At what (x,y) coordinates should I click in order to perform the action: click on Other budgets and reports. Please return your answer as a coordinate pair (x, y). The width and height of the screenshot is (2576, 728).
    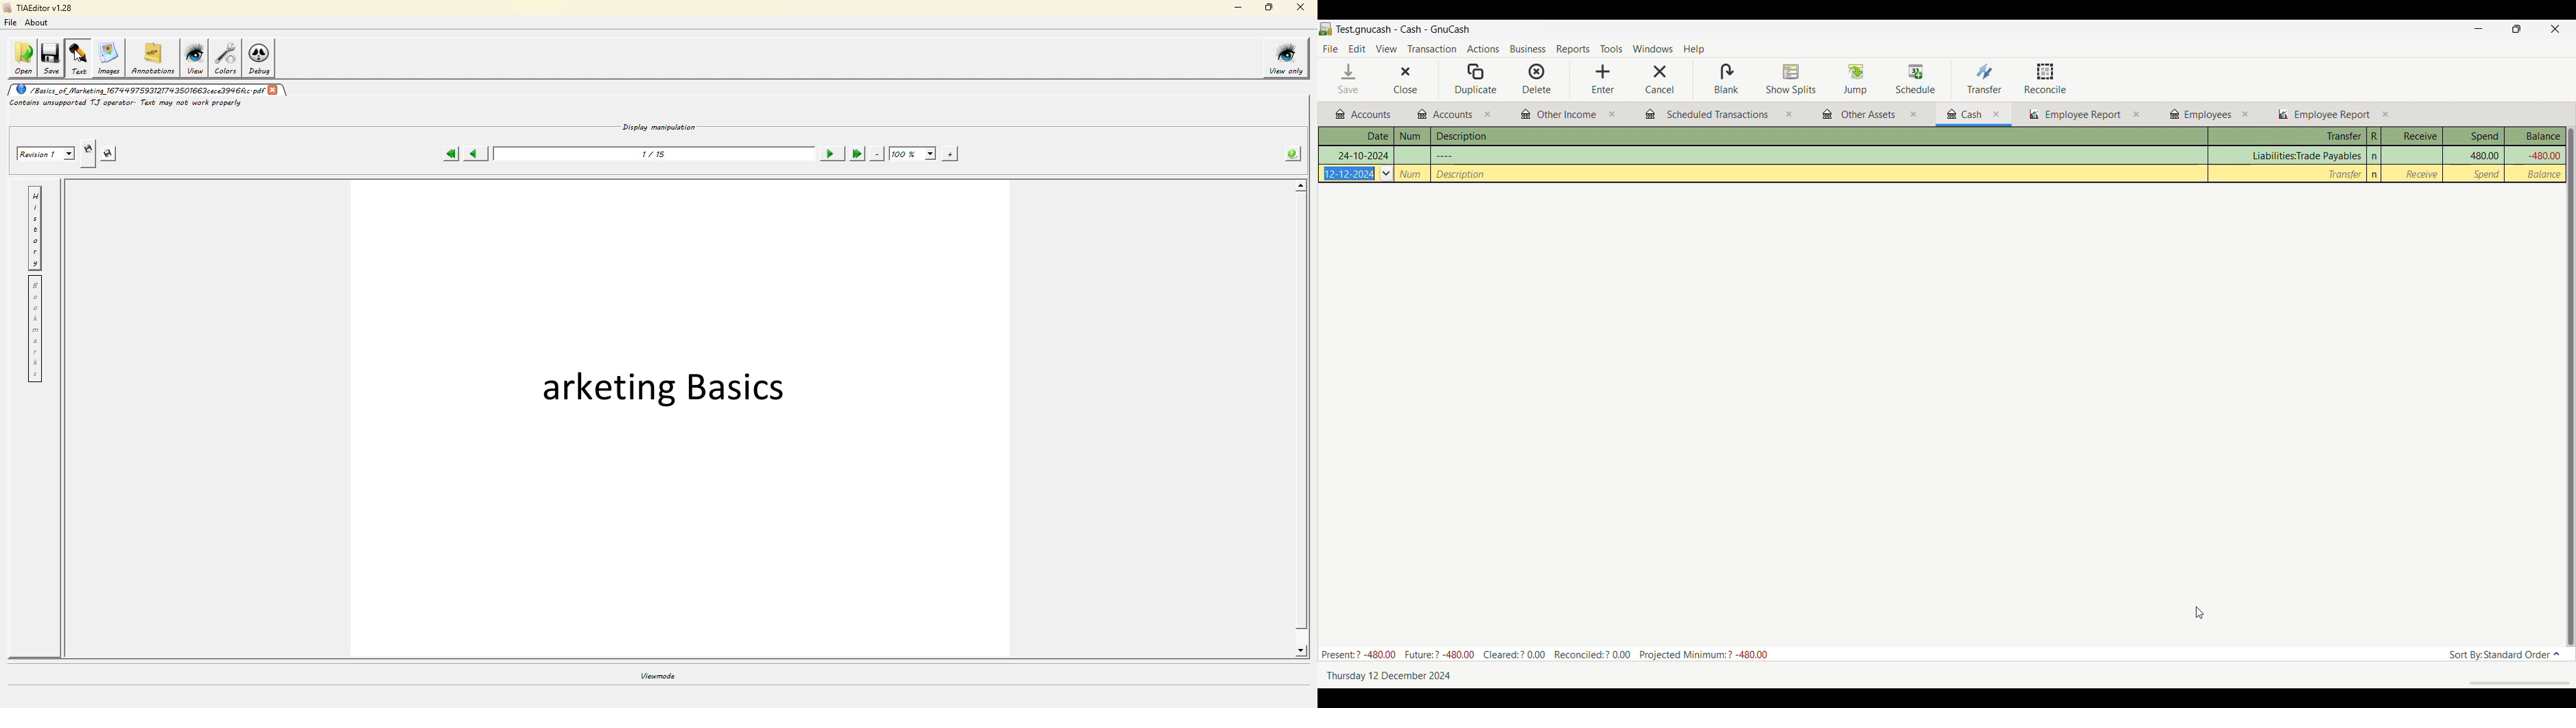
    Looking at the image, I should click on (2201, 114).